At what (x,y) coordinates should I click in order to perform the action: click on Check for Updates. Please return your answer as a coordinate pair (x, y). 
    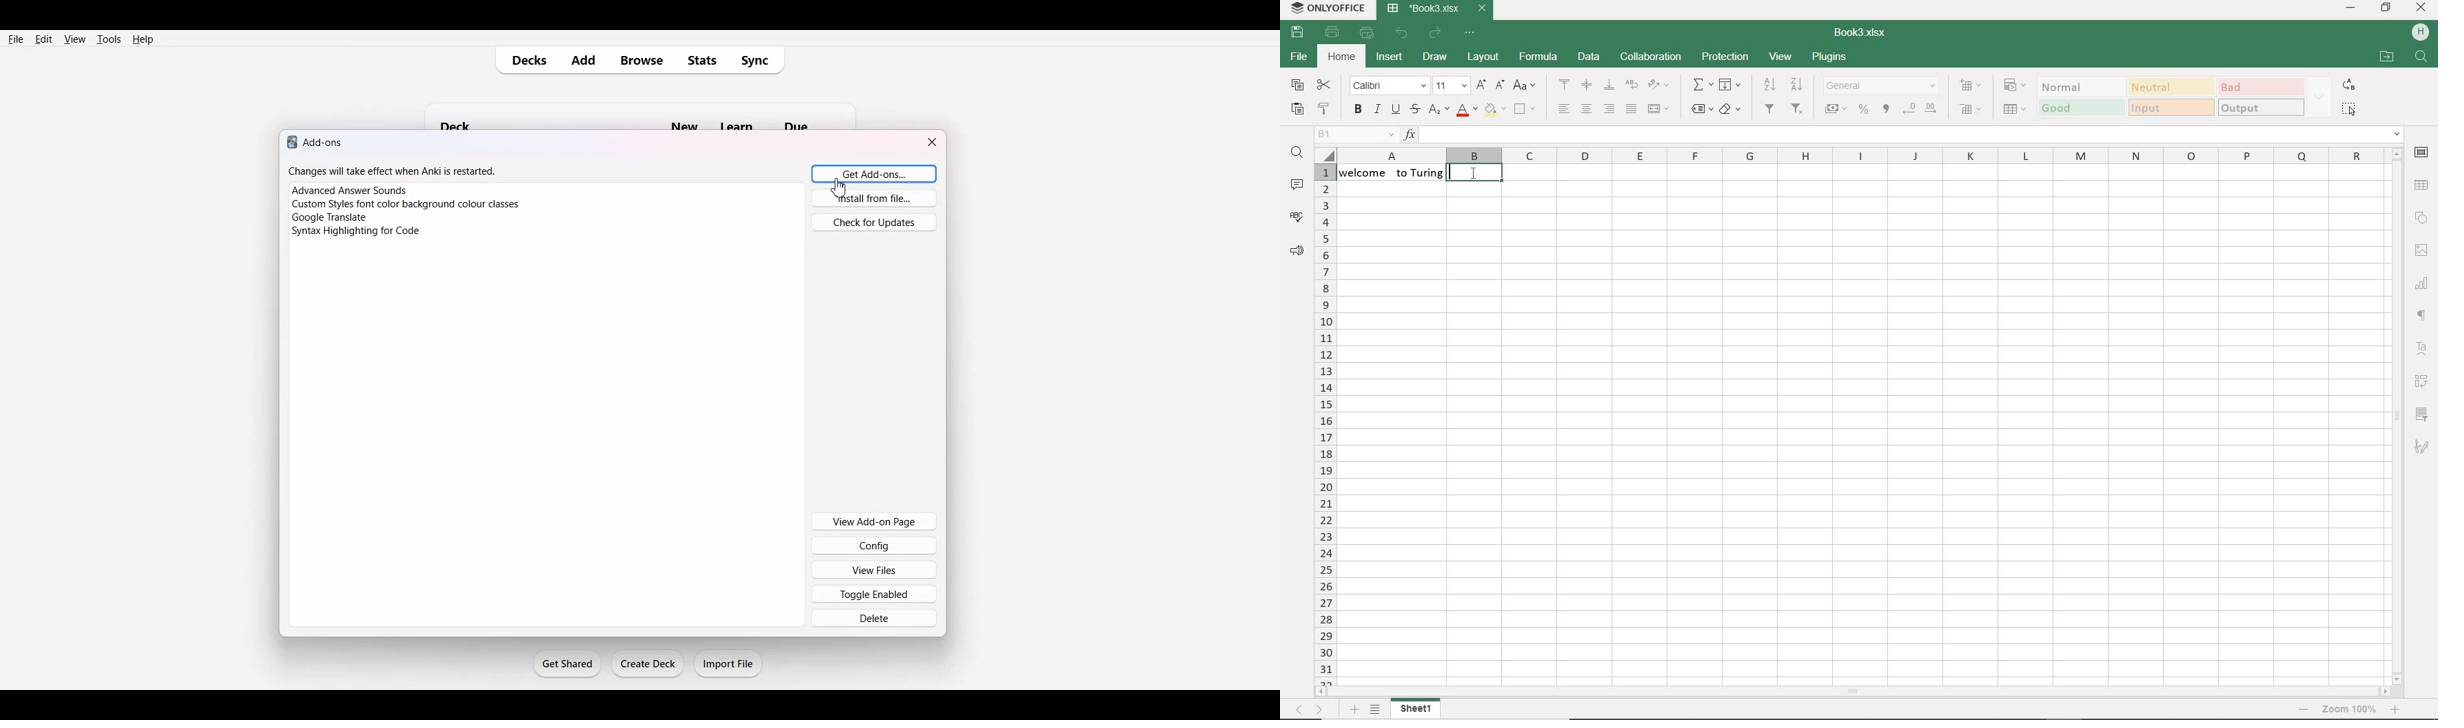
    Looking at the image, I should click on (874, 221).